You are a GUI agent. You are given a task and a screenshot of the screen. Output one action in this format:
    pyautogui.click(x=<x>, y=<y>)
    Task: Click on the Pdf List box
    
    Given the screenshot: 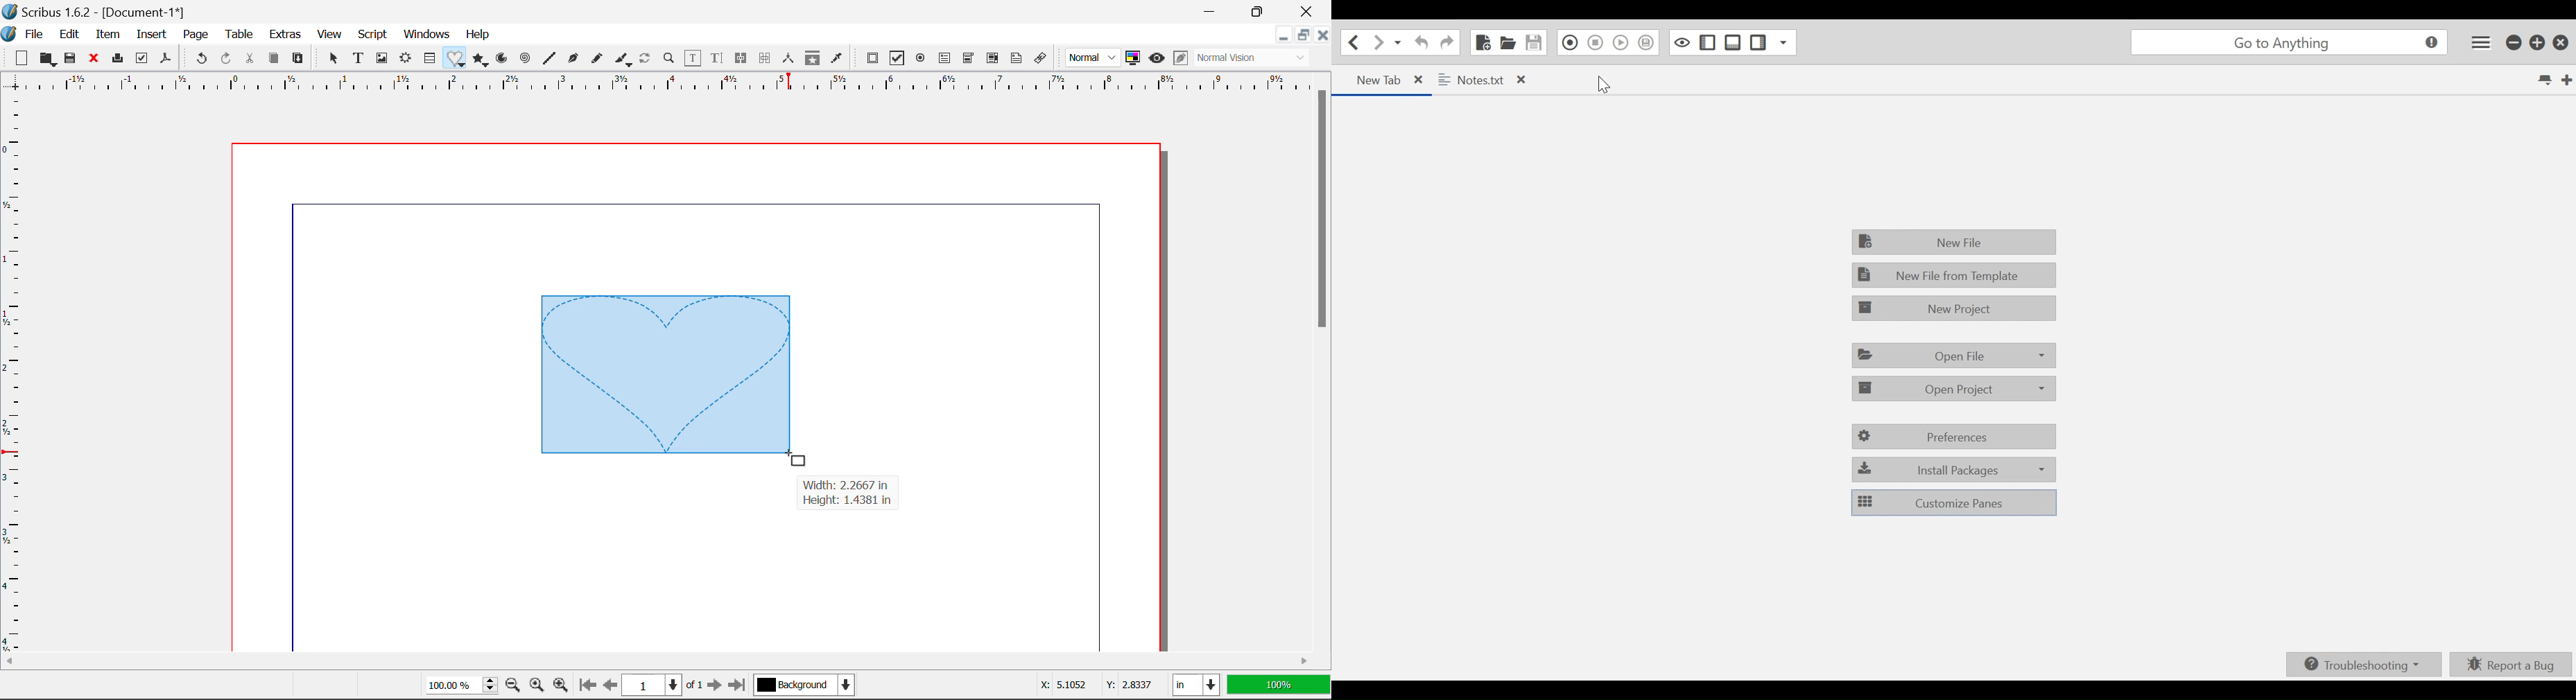 What is the action you would take?
    pyautogui.click(x=994, y=60)
    